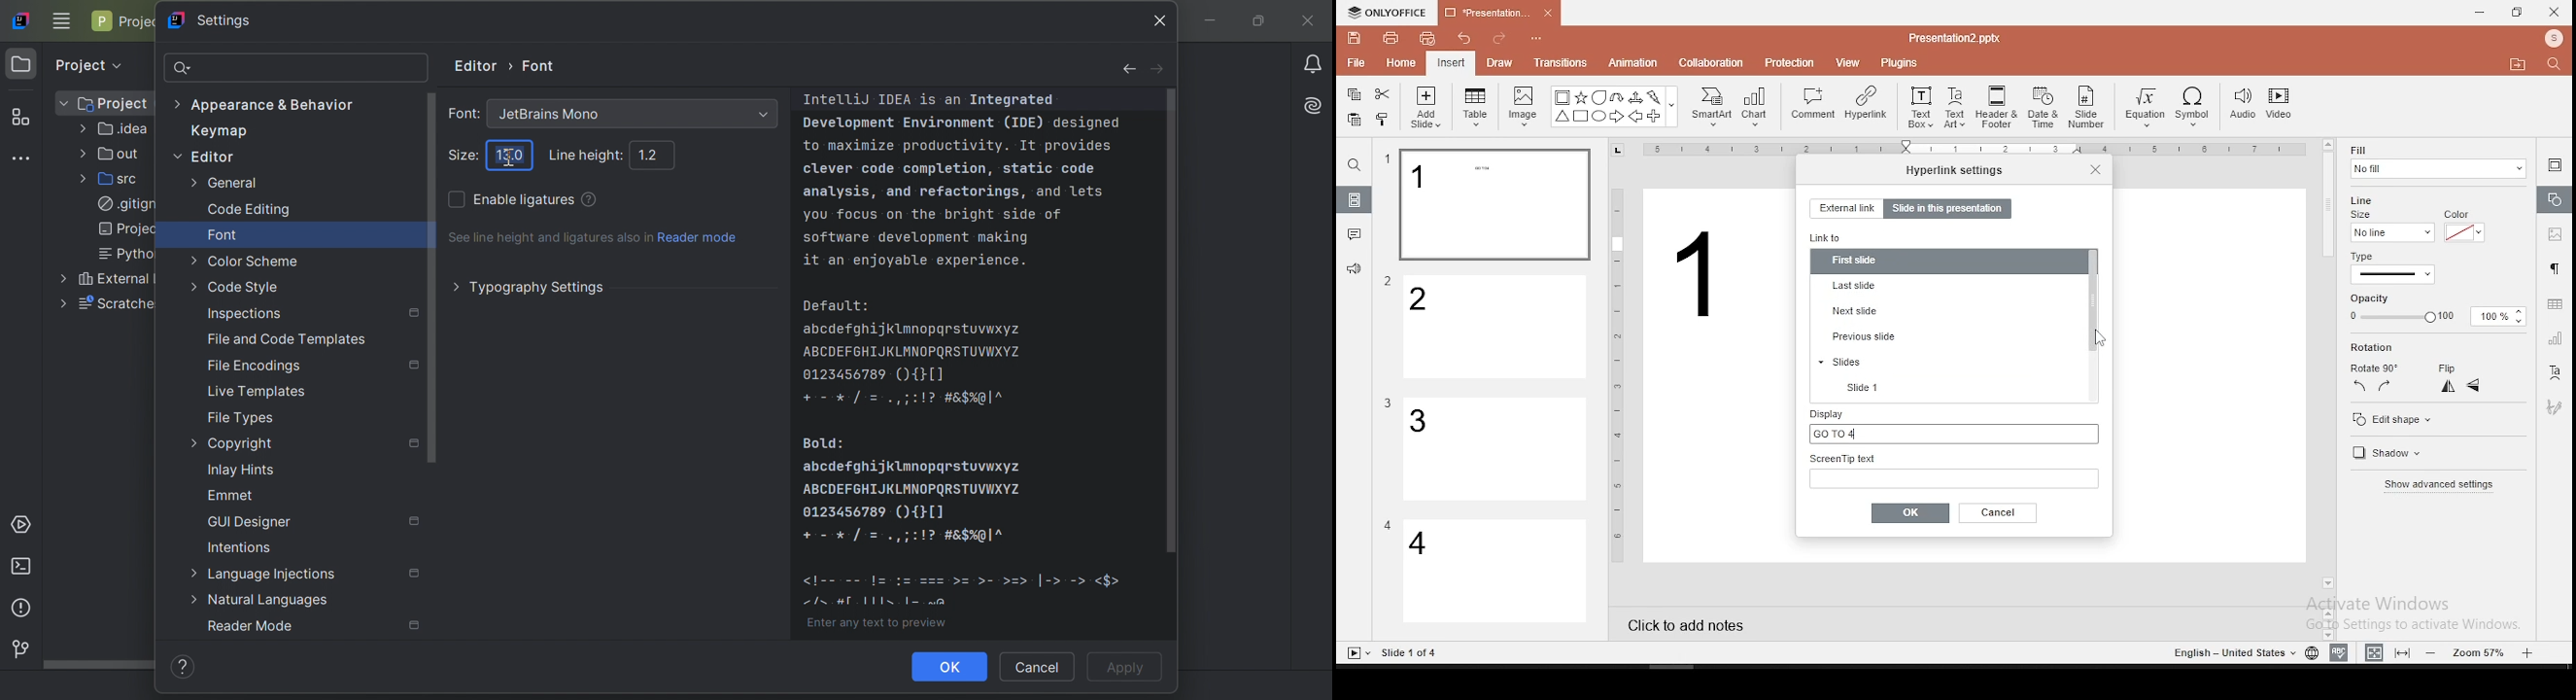 The image size is (2576, 700). I want to click on Bold:, so click(825, 443).